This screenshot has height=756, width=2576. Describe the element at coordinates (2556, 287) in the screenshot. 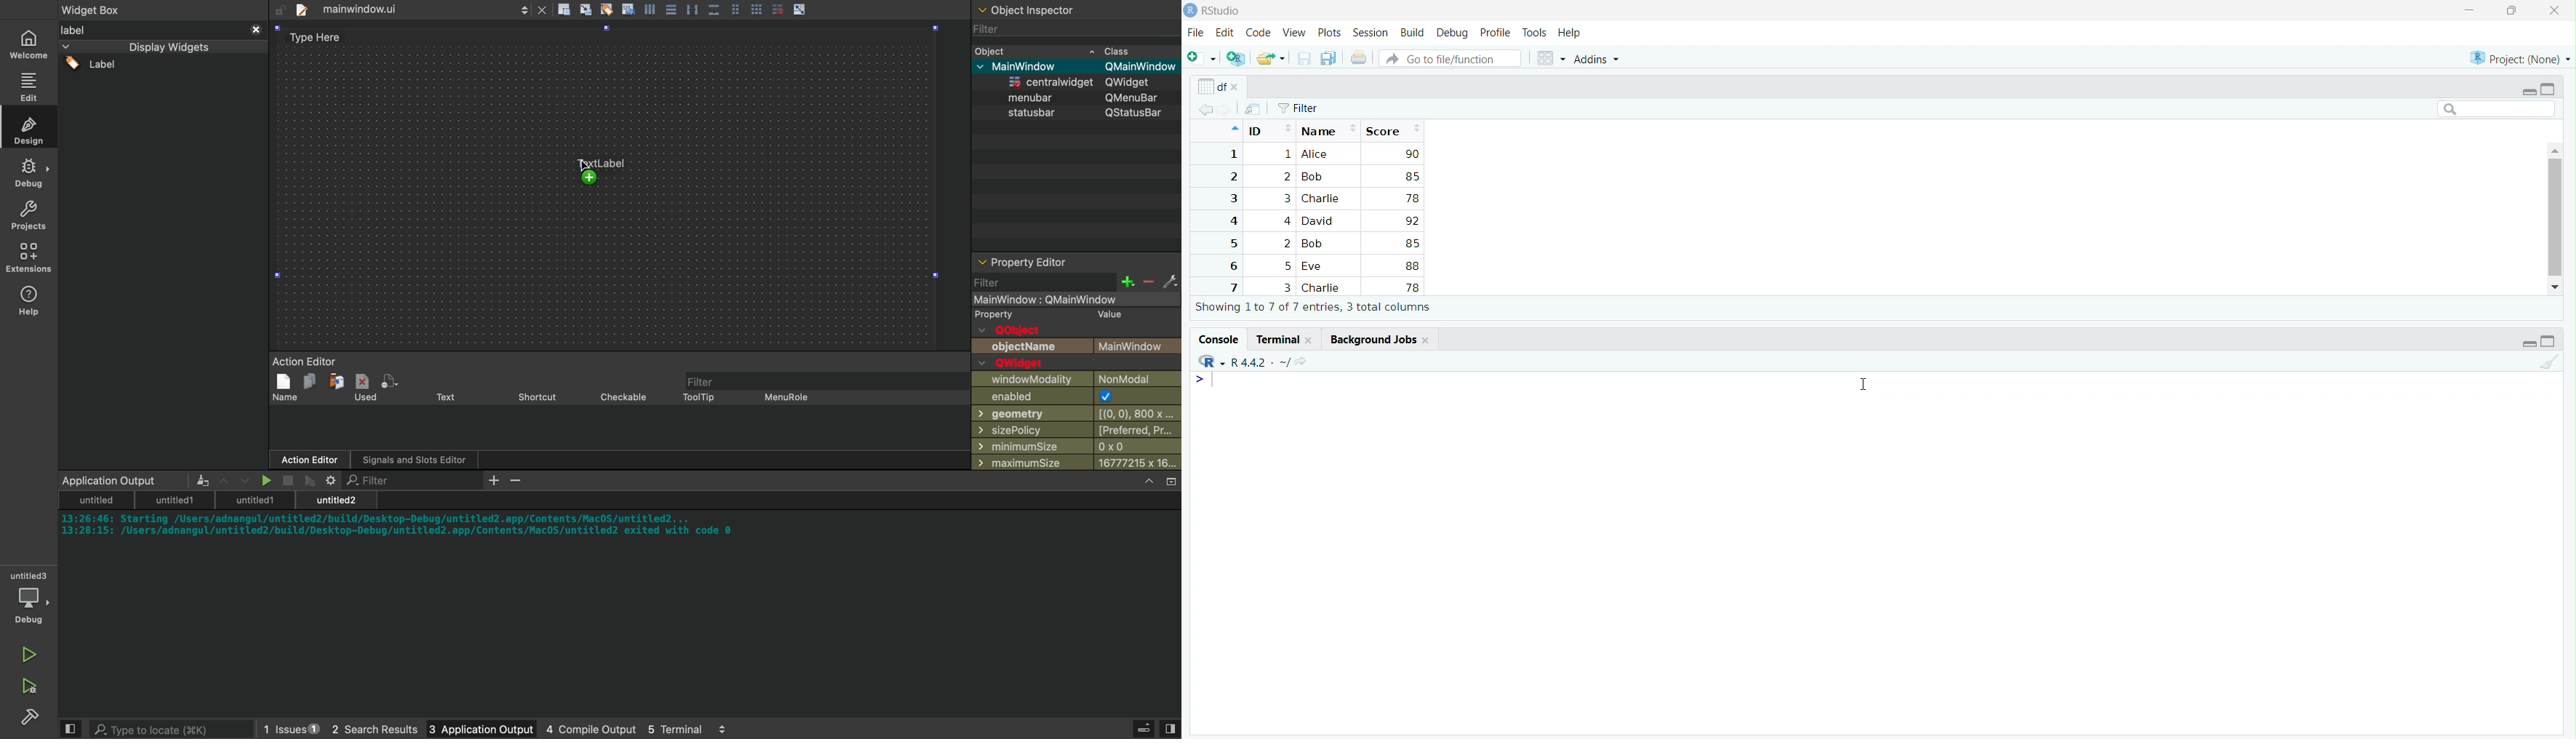

I see `scroll down` at that location.